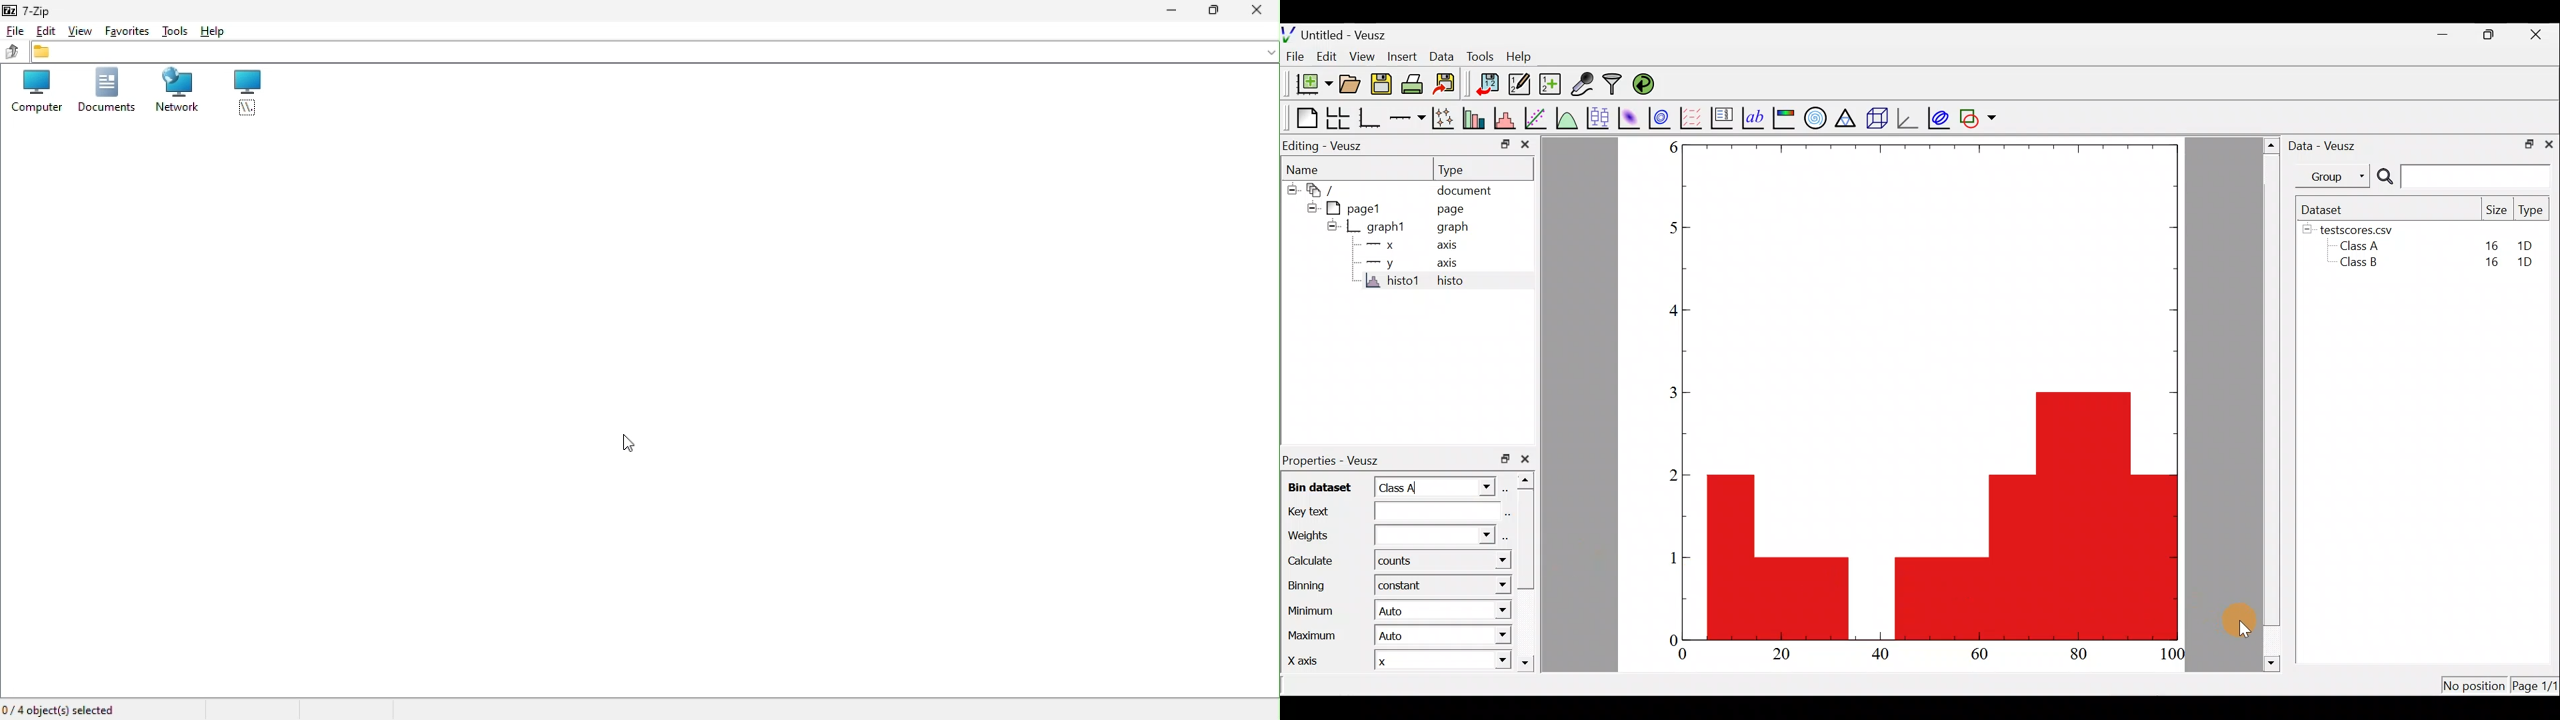  Describe the element at coordinates (28, 10) in the screenshot. I see `7 zip` at that location.